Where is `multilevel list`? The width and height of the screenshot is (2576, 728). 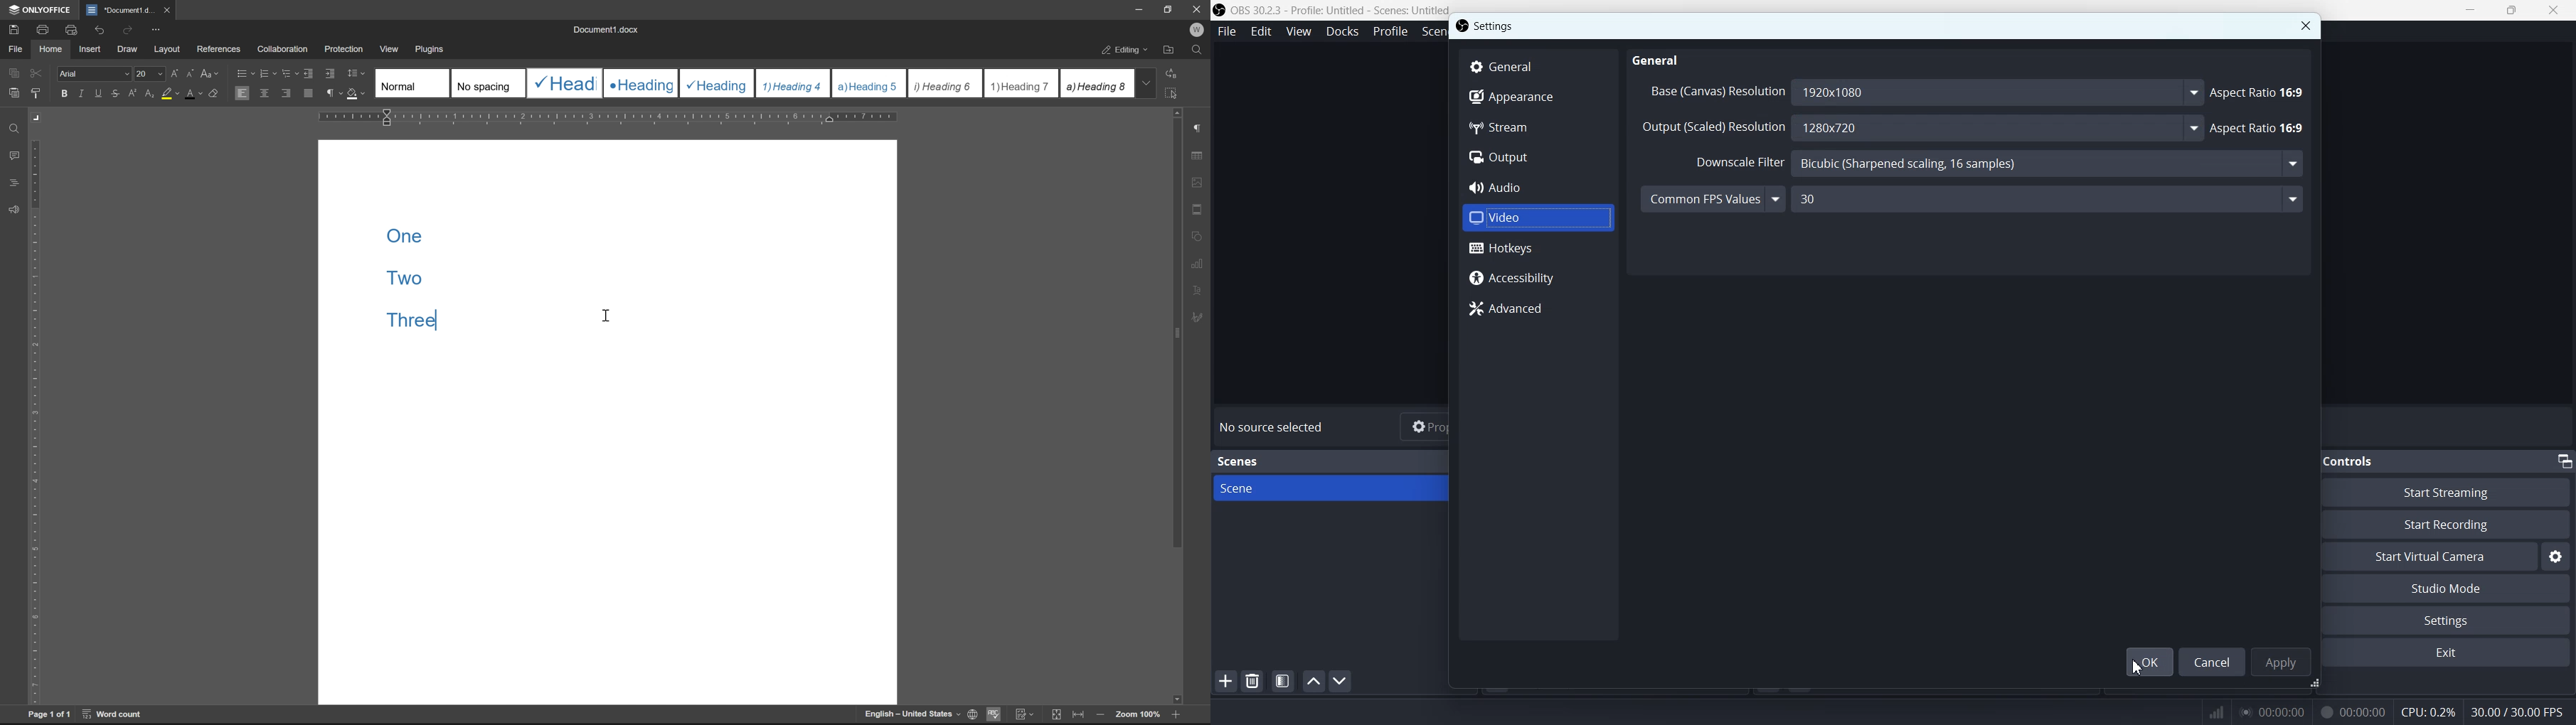
multilevel list is located at coordinates (291, 73).